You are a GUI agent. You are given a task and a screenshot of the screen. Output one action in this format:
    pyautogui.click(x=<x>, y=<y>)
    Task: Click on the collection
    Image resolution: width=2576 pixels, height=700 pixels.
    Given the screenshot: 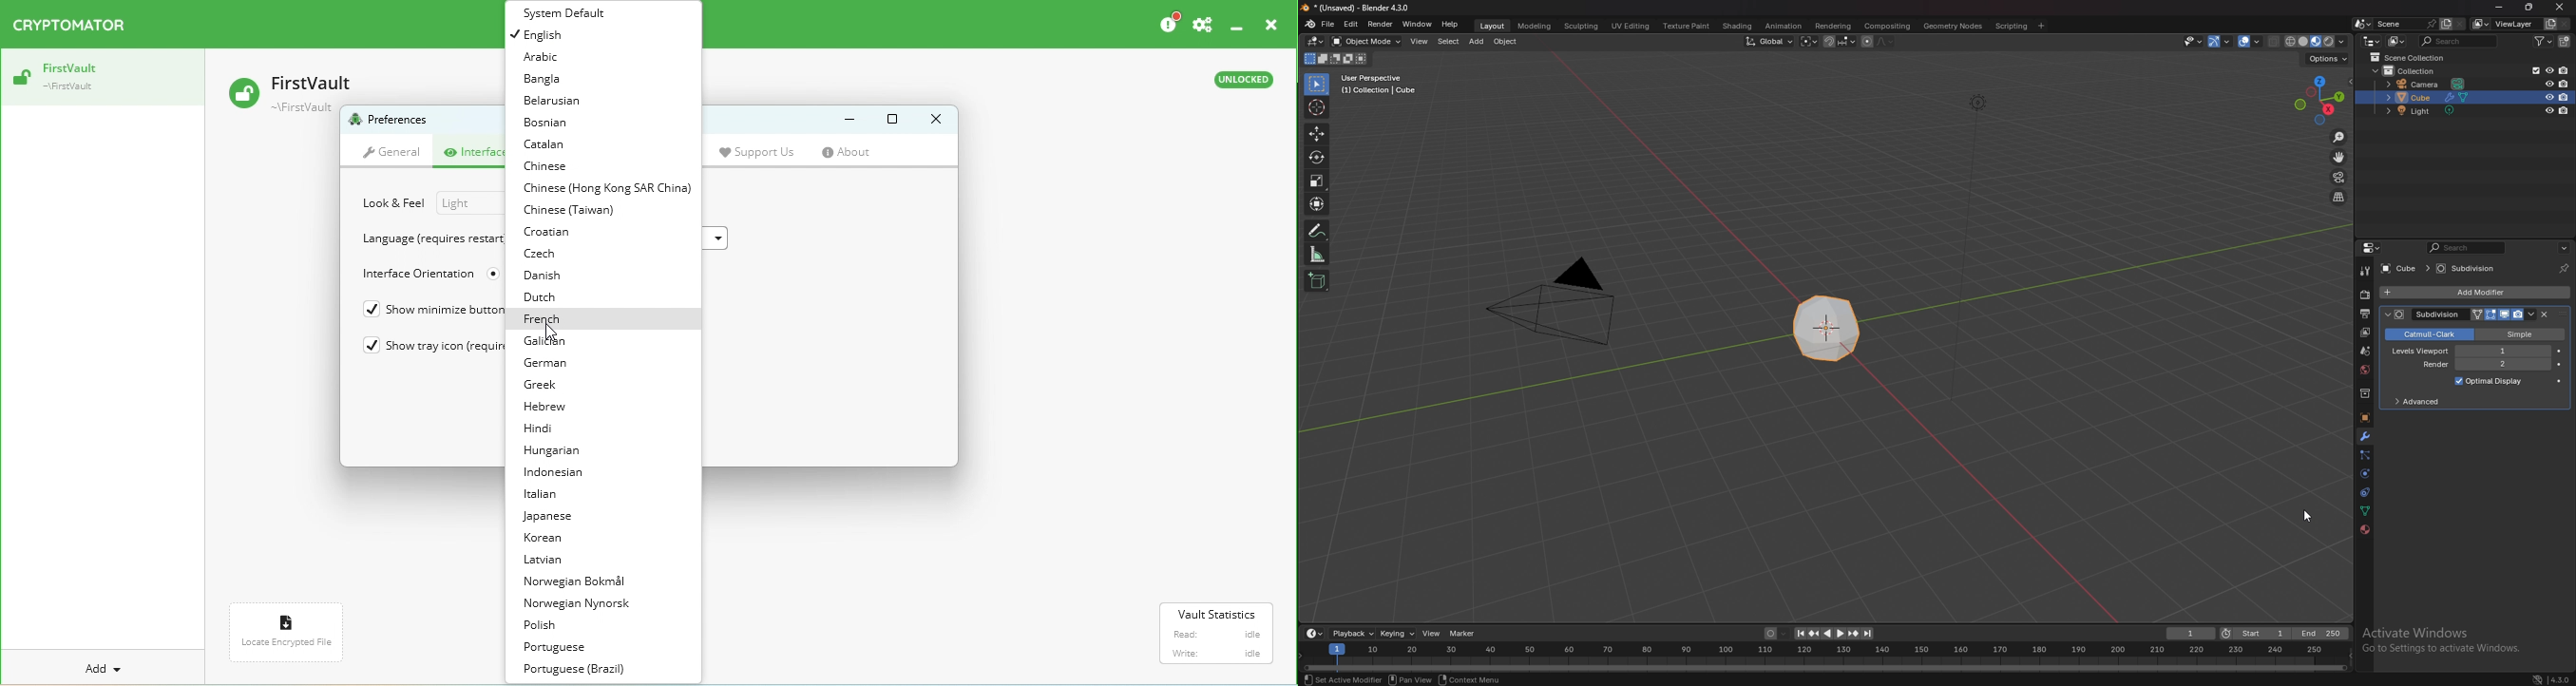 What is the action you would take?
    pyautogui.click(x=2364, y=394)
    